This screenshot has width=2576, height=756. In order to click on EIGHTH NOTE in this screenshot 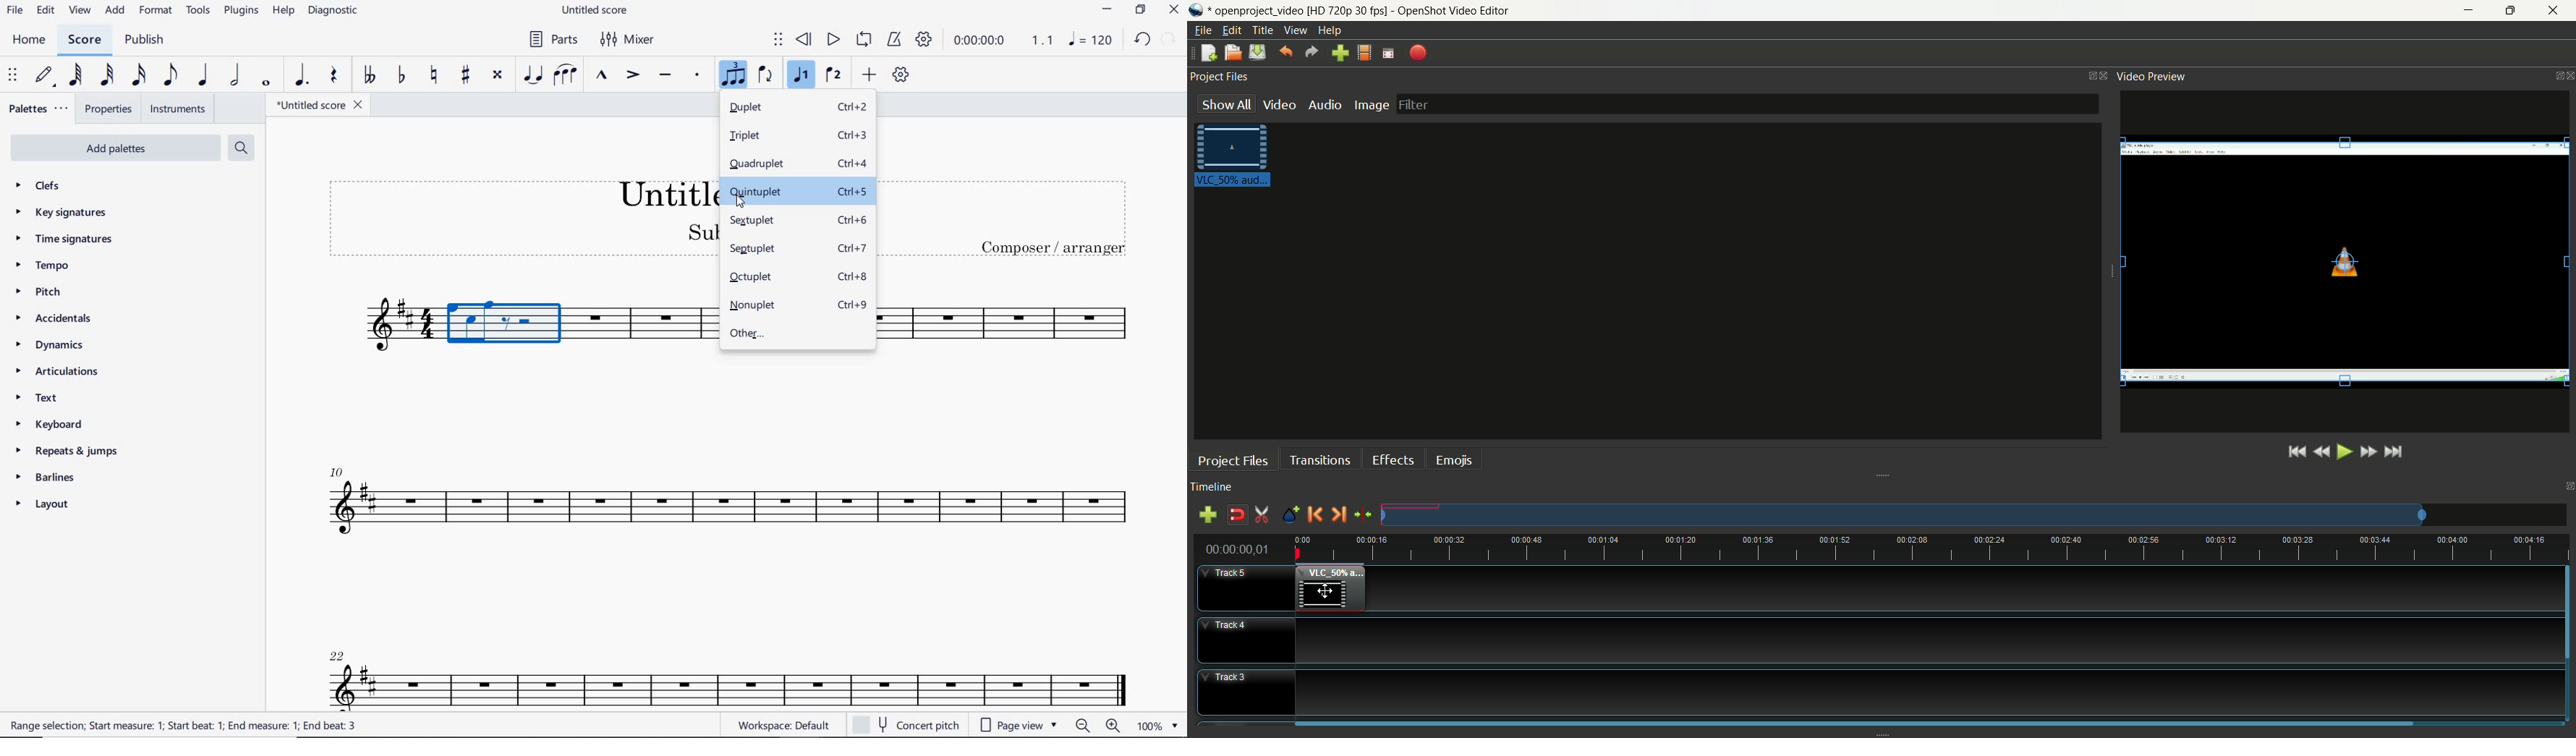, I will do `click(170, 74)`.